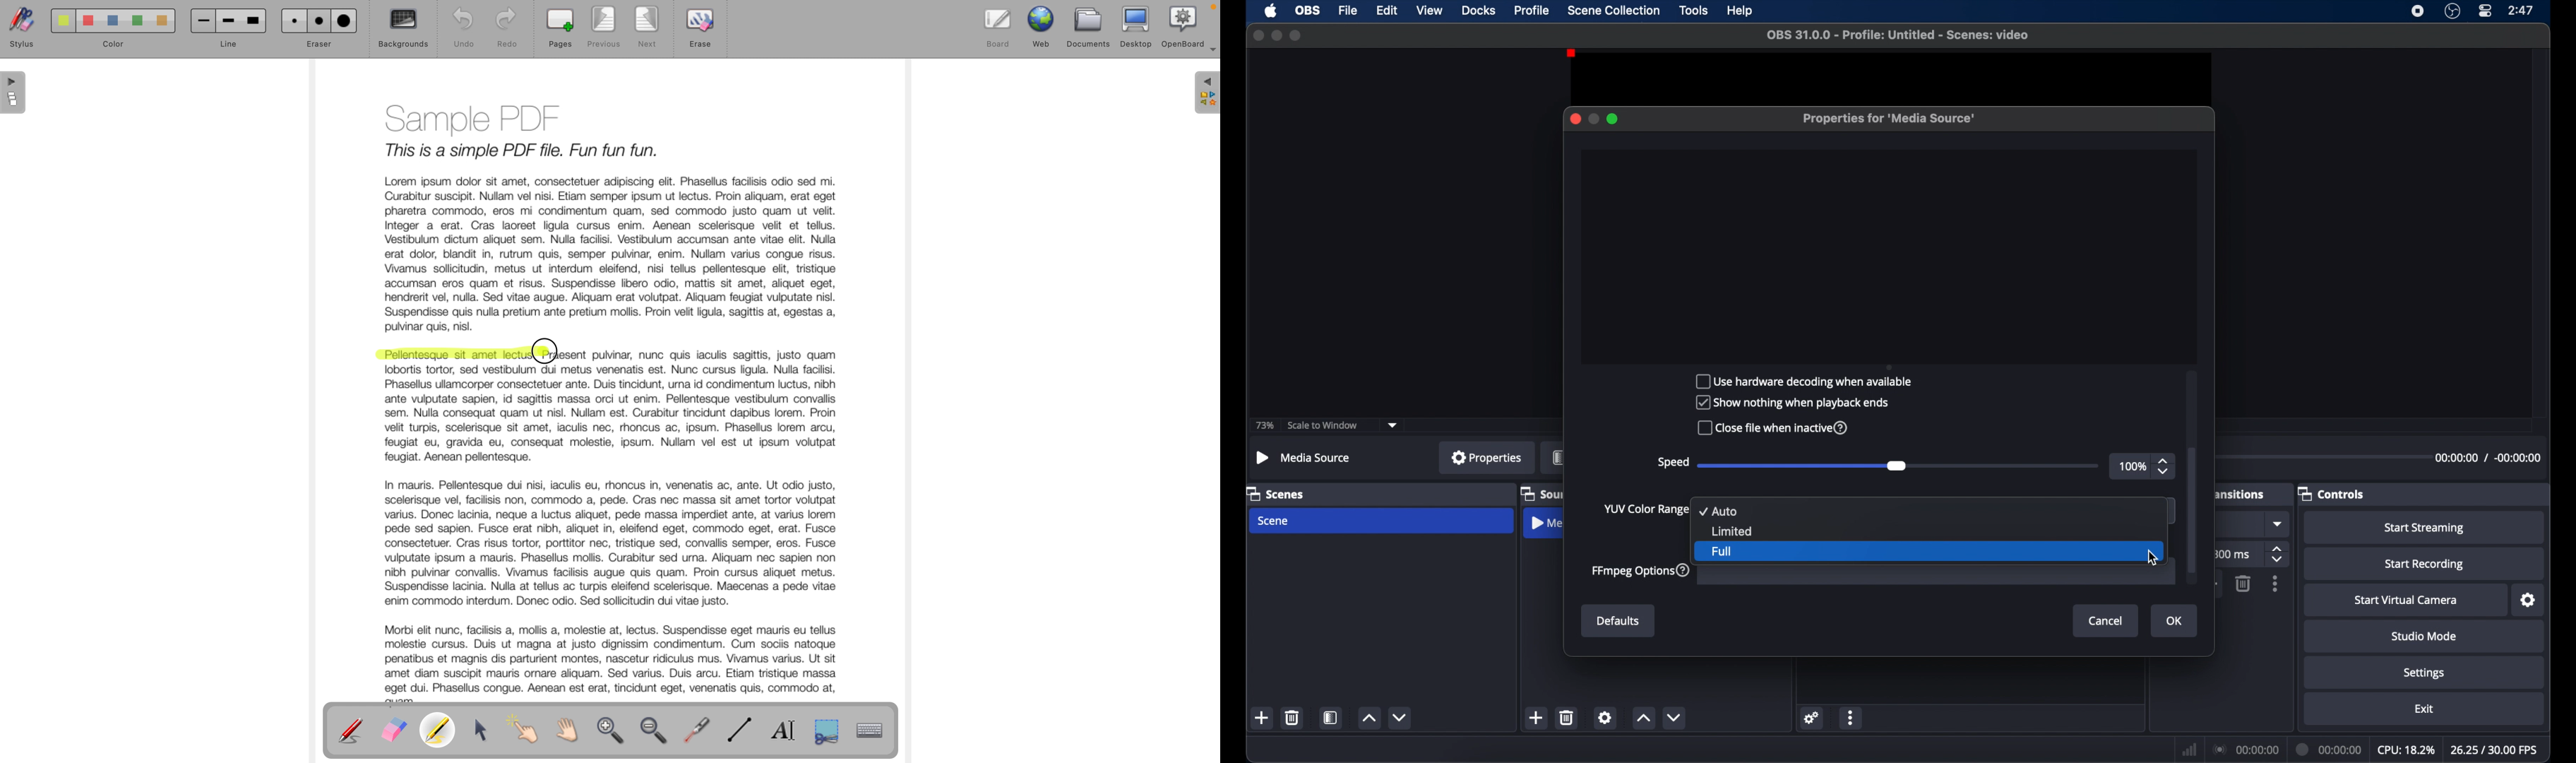  Describe the element at coordinates (1618, 621) in the screenshot. I see `Defaults` at that location.